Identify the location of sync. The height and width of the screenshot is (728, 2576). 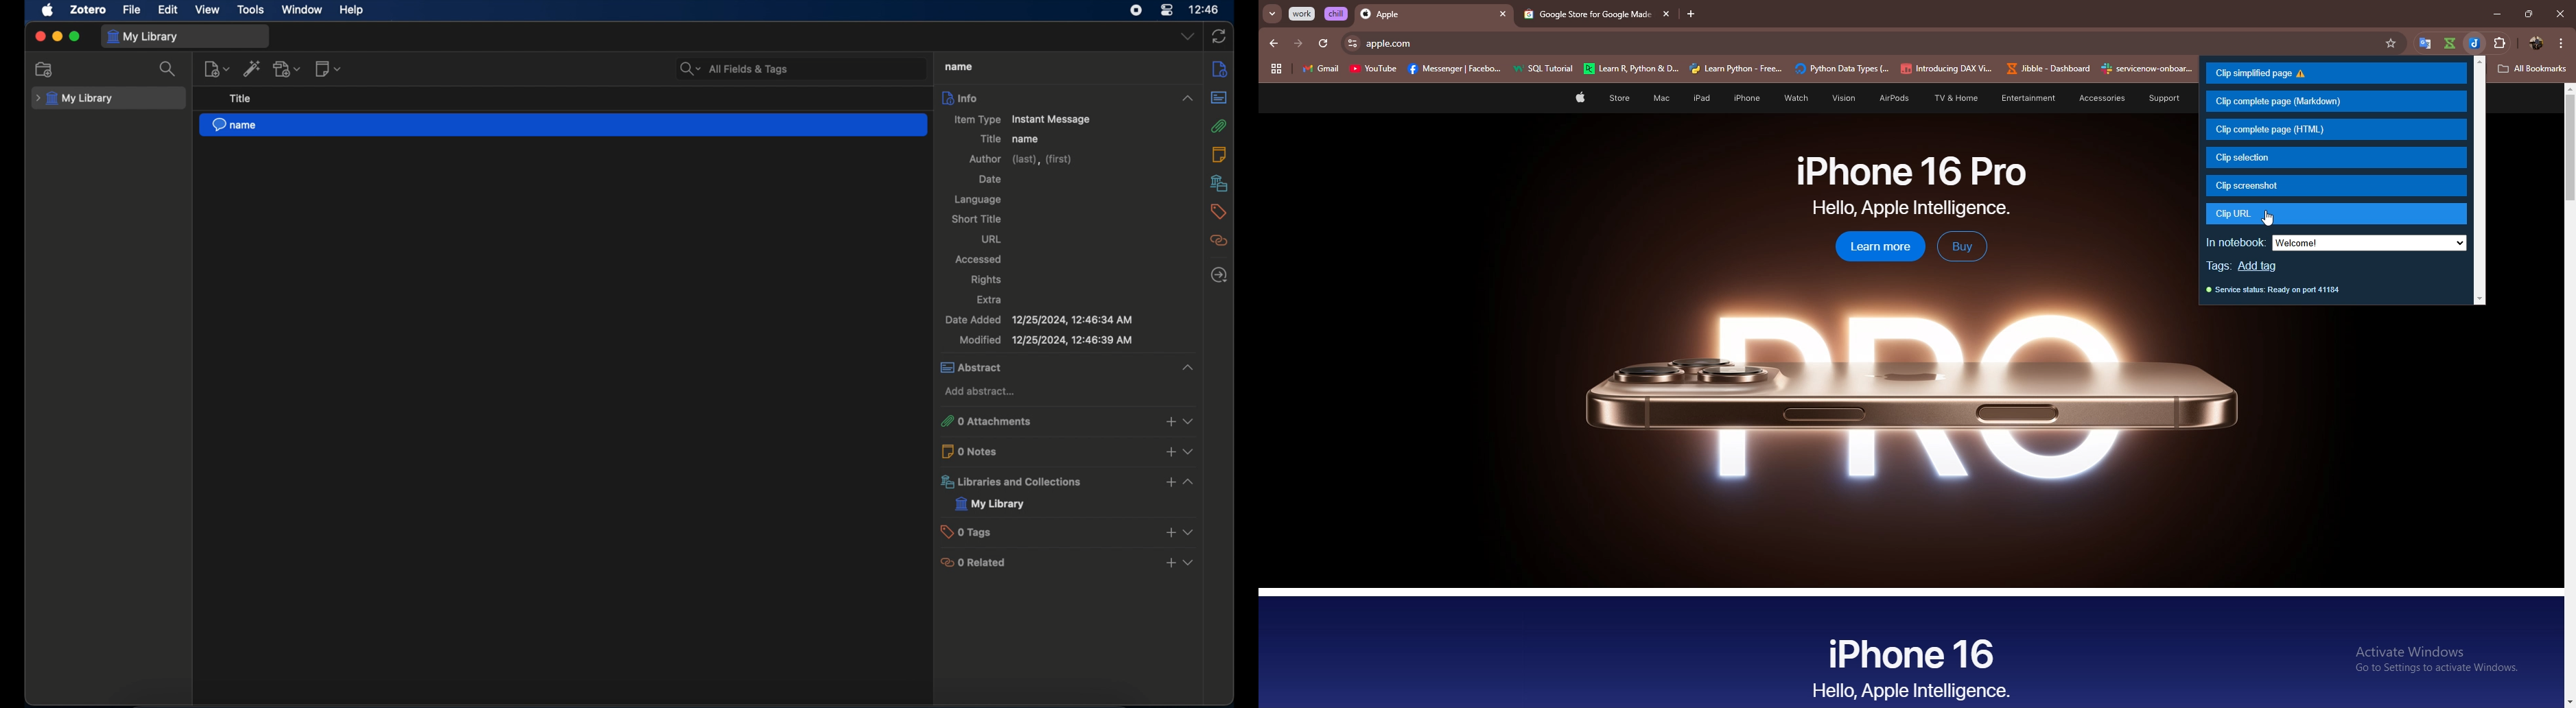
(1219, 37).